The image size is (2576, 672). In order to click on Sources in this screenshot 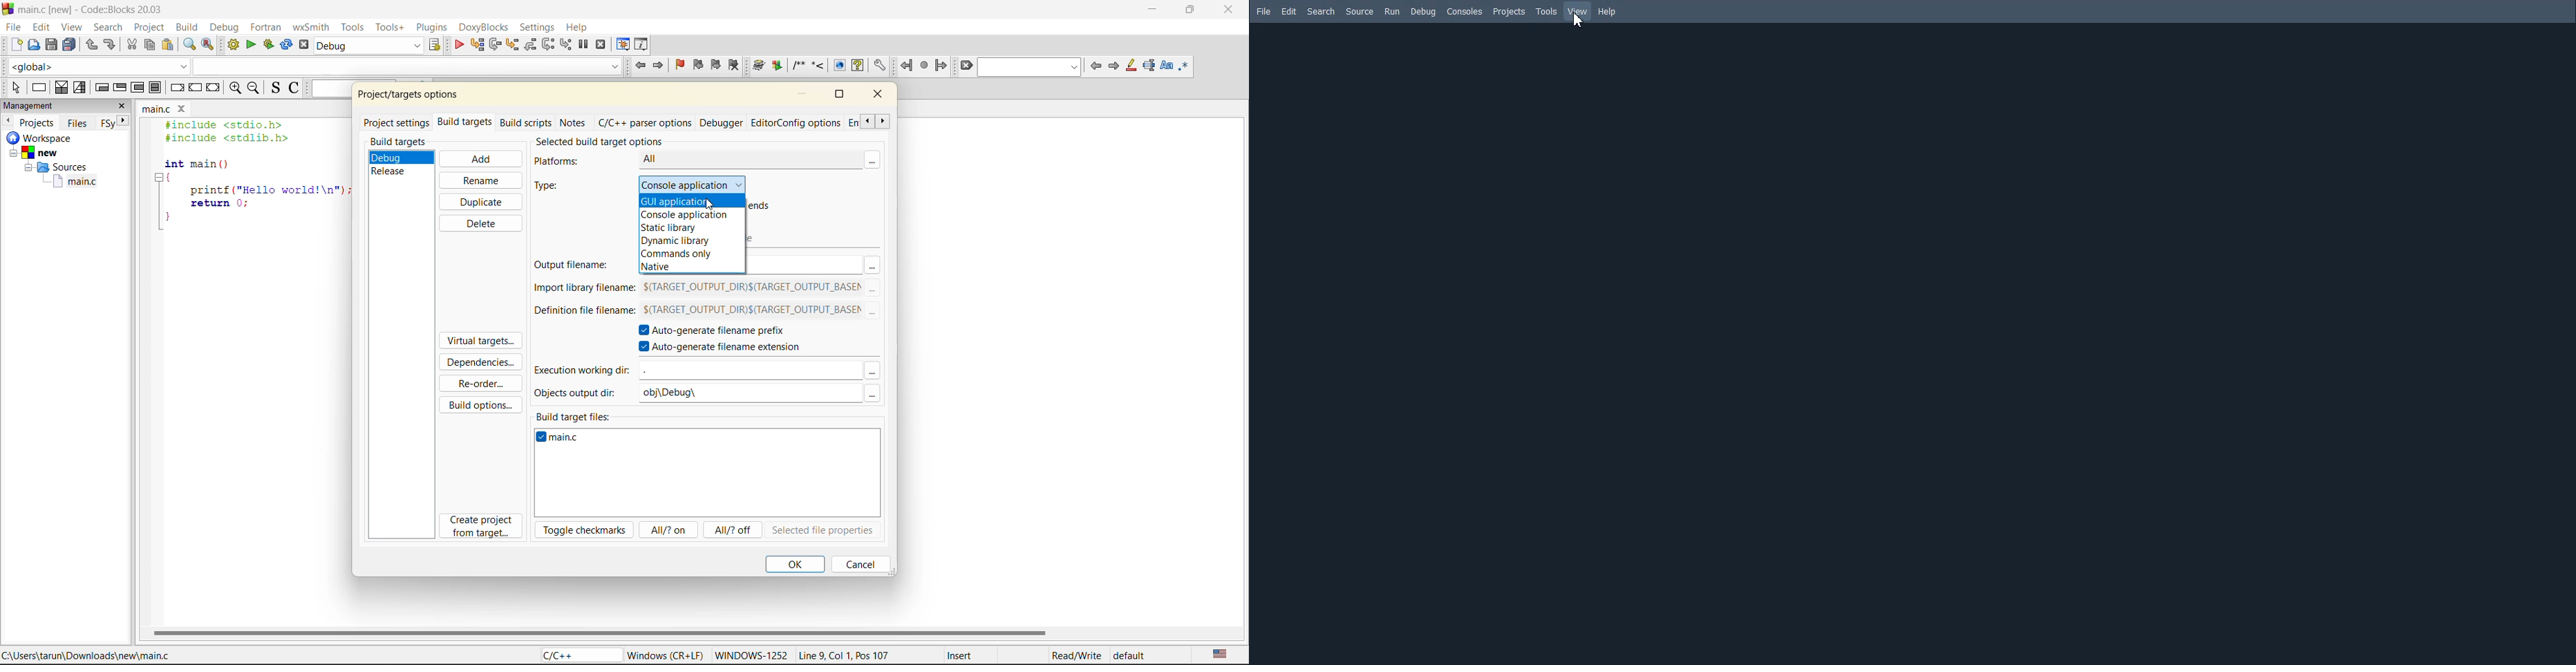, I will do `click(54, 167)`.